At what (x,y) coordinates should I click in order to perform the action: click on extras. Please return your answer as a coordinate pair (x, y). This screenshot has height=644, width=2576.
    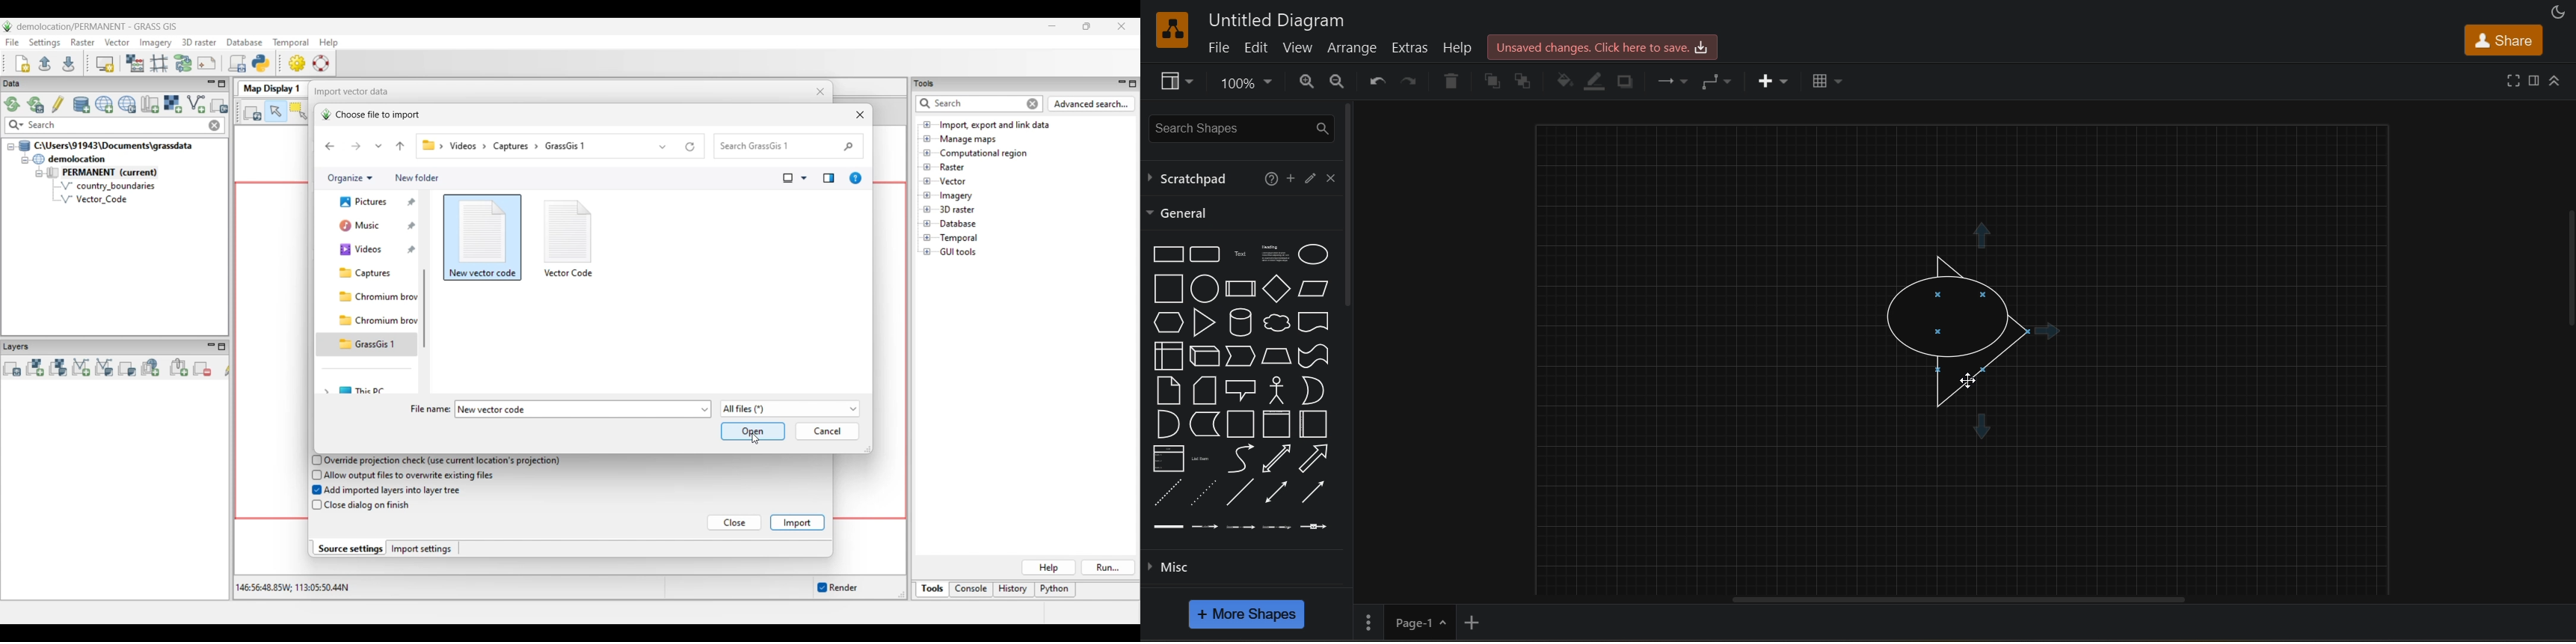
    Looking at the image, I should click on (1410, 46).